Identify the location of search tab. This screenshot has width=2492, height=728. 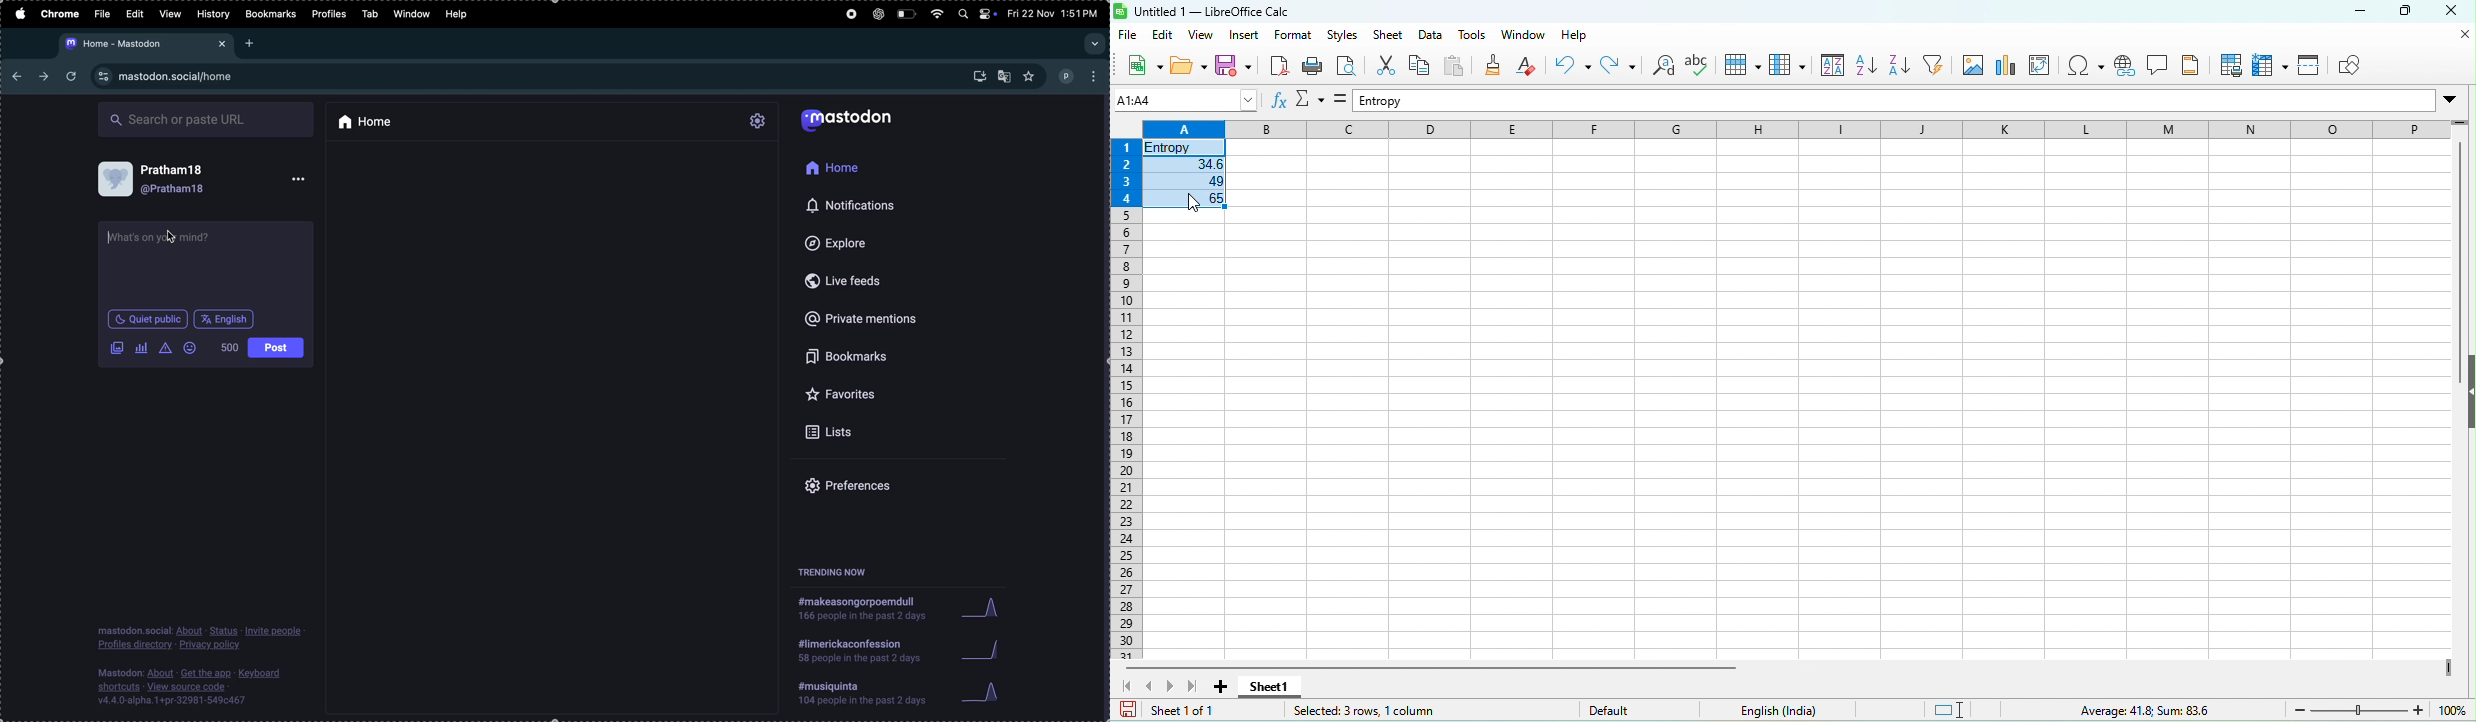
(1094, 44).